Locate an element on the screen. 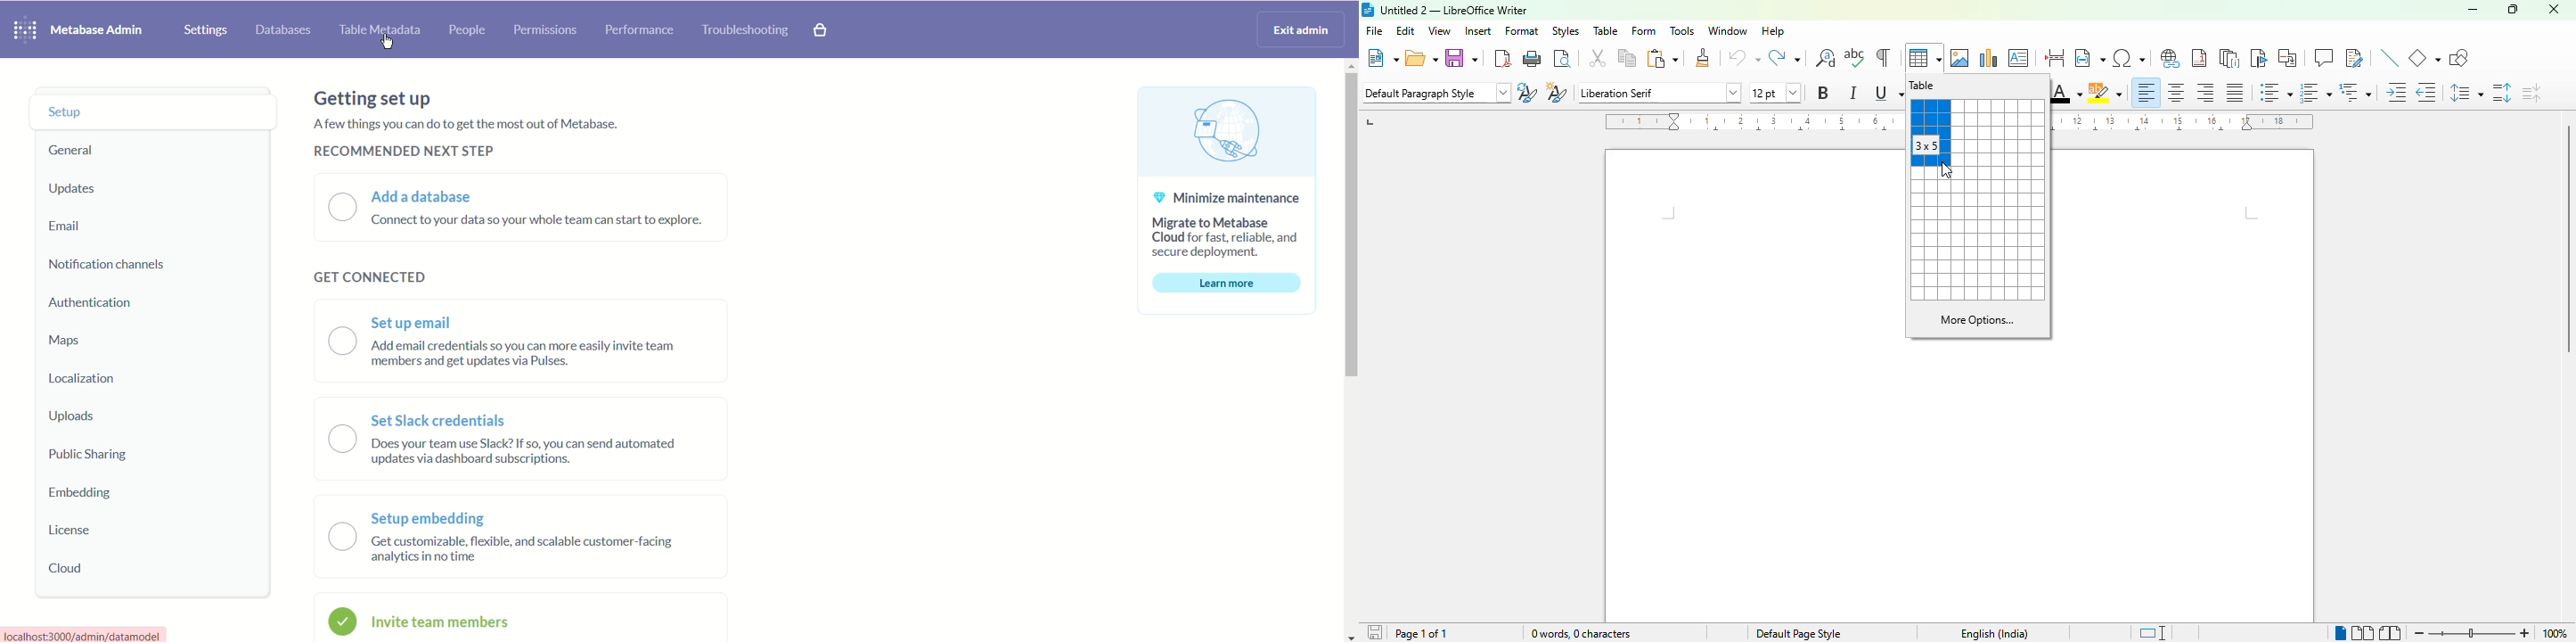 The image size is (2576, 644). logo is located at coordinates (1368, 10).